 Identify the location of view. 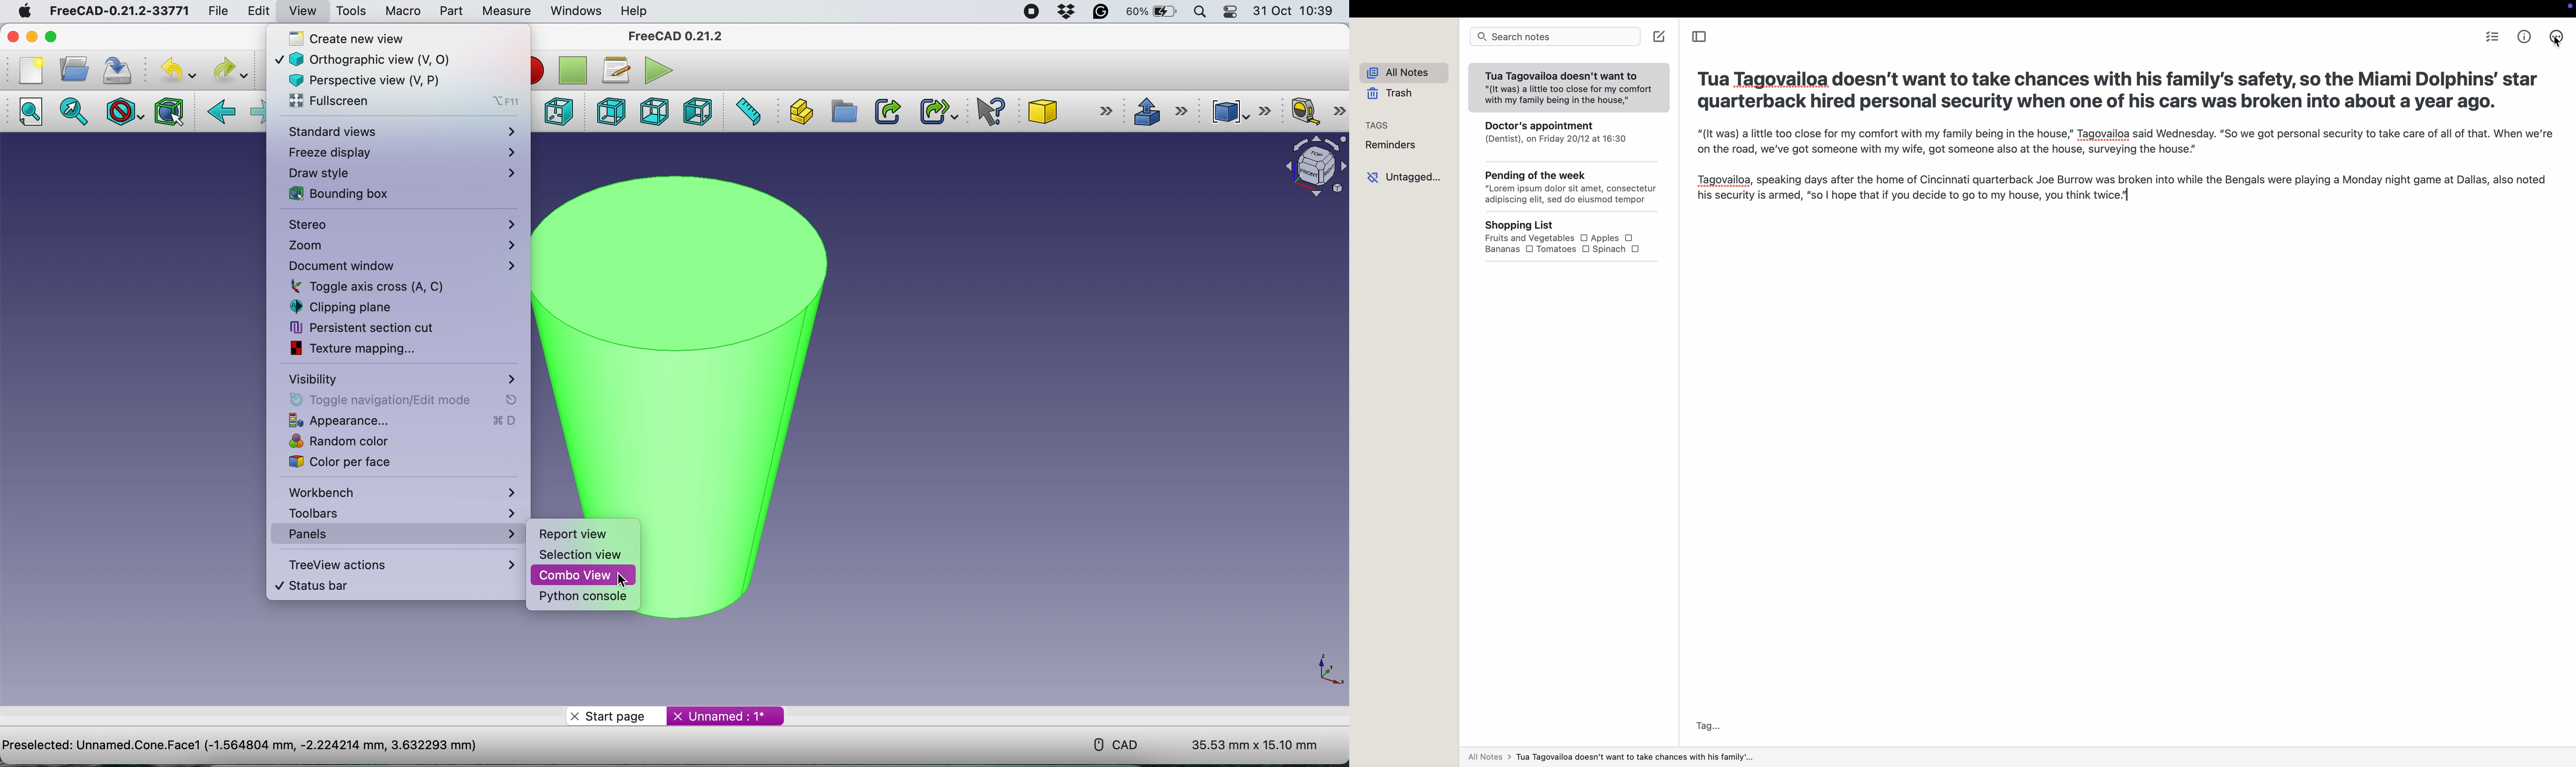
(302, 10).